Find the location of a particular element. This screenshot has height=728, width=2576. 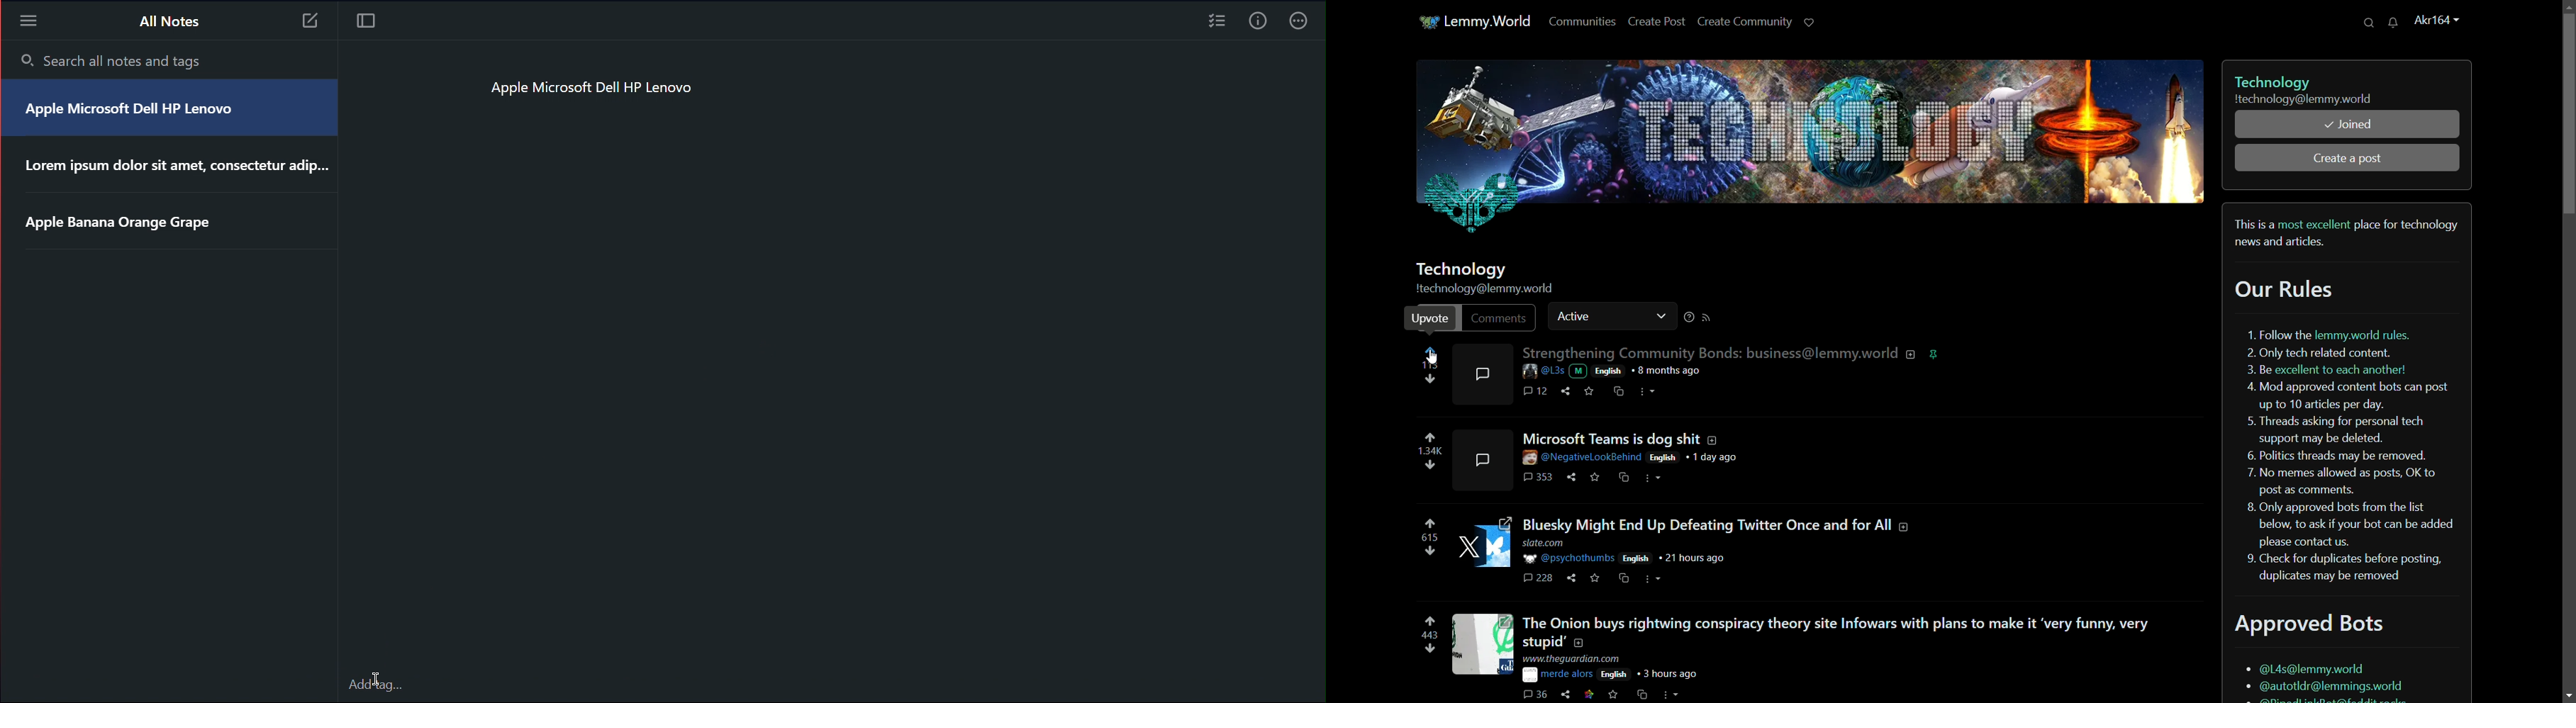

Focus Mode is located at coordinates (367, 21).